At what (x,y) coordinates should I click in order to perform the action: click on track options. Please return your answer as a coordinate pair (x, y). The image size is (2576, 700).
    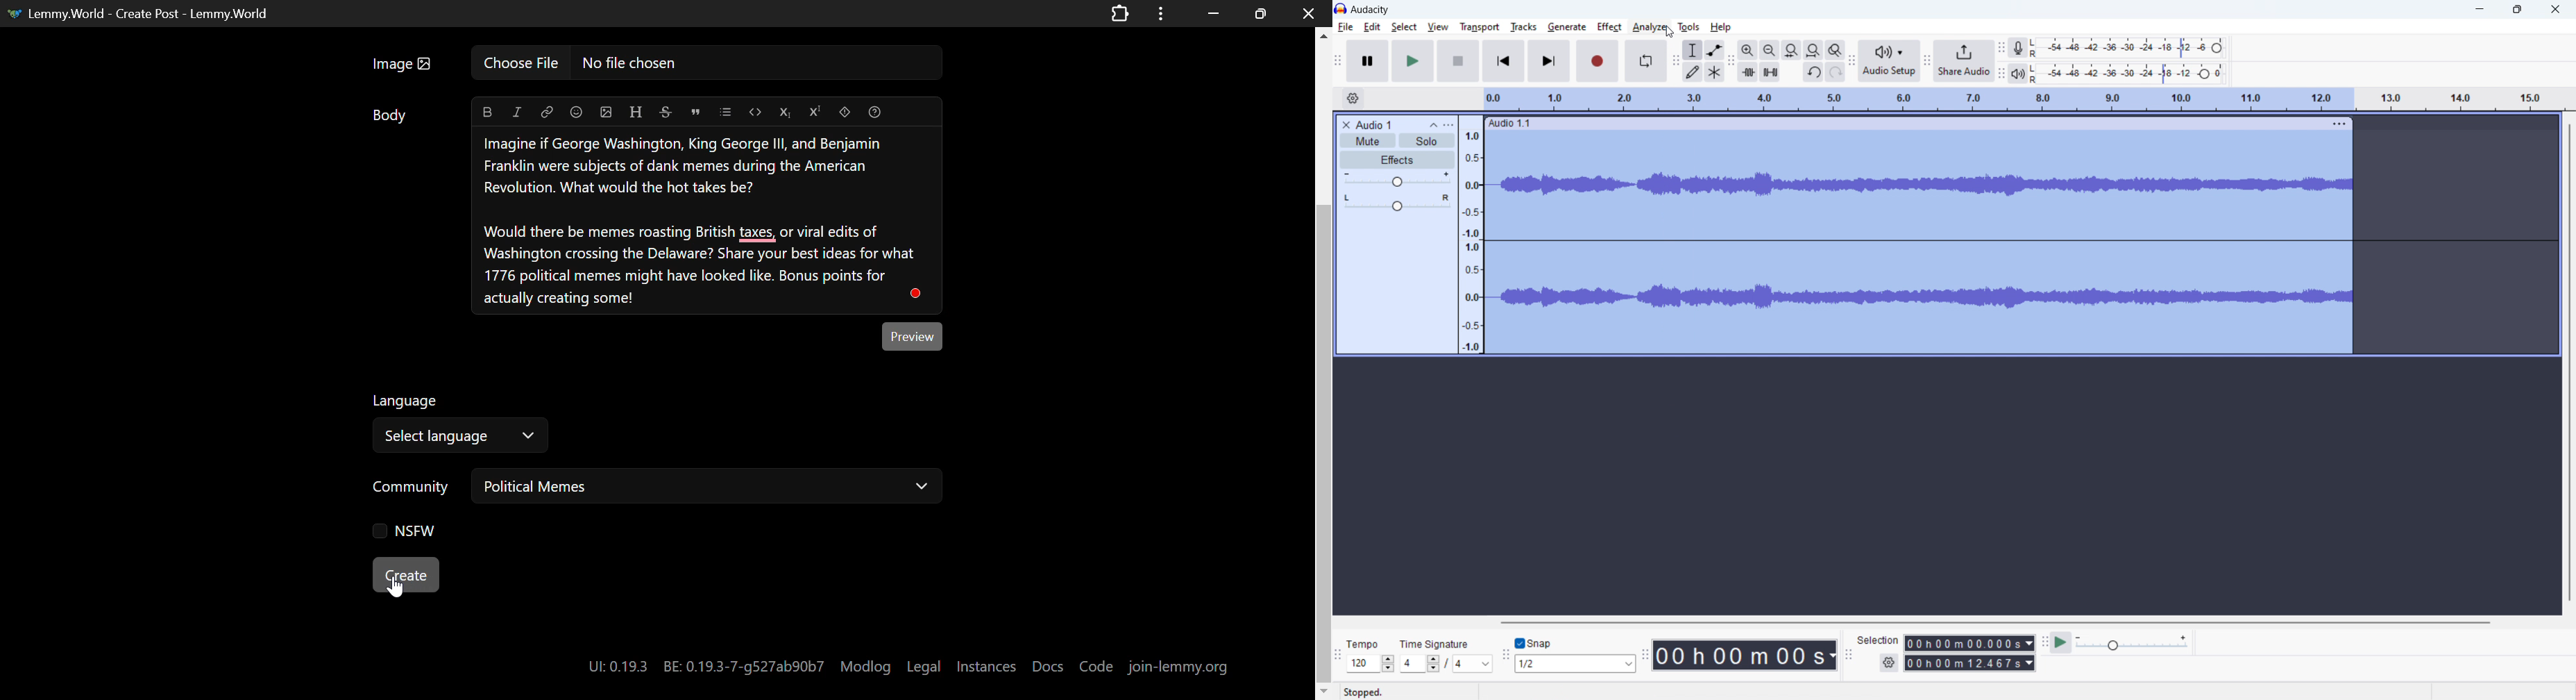
    Looking at the image, I should click on (2338, 124).